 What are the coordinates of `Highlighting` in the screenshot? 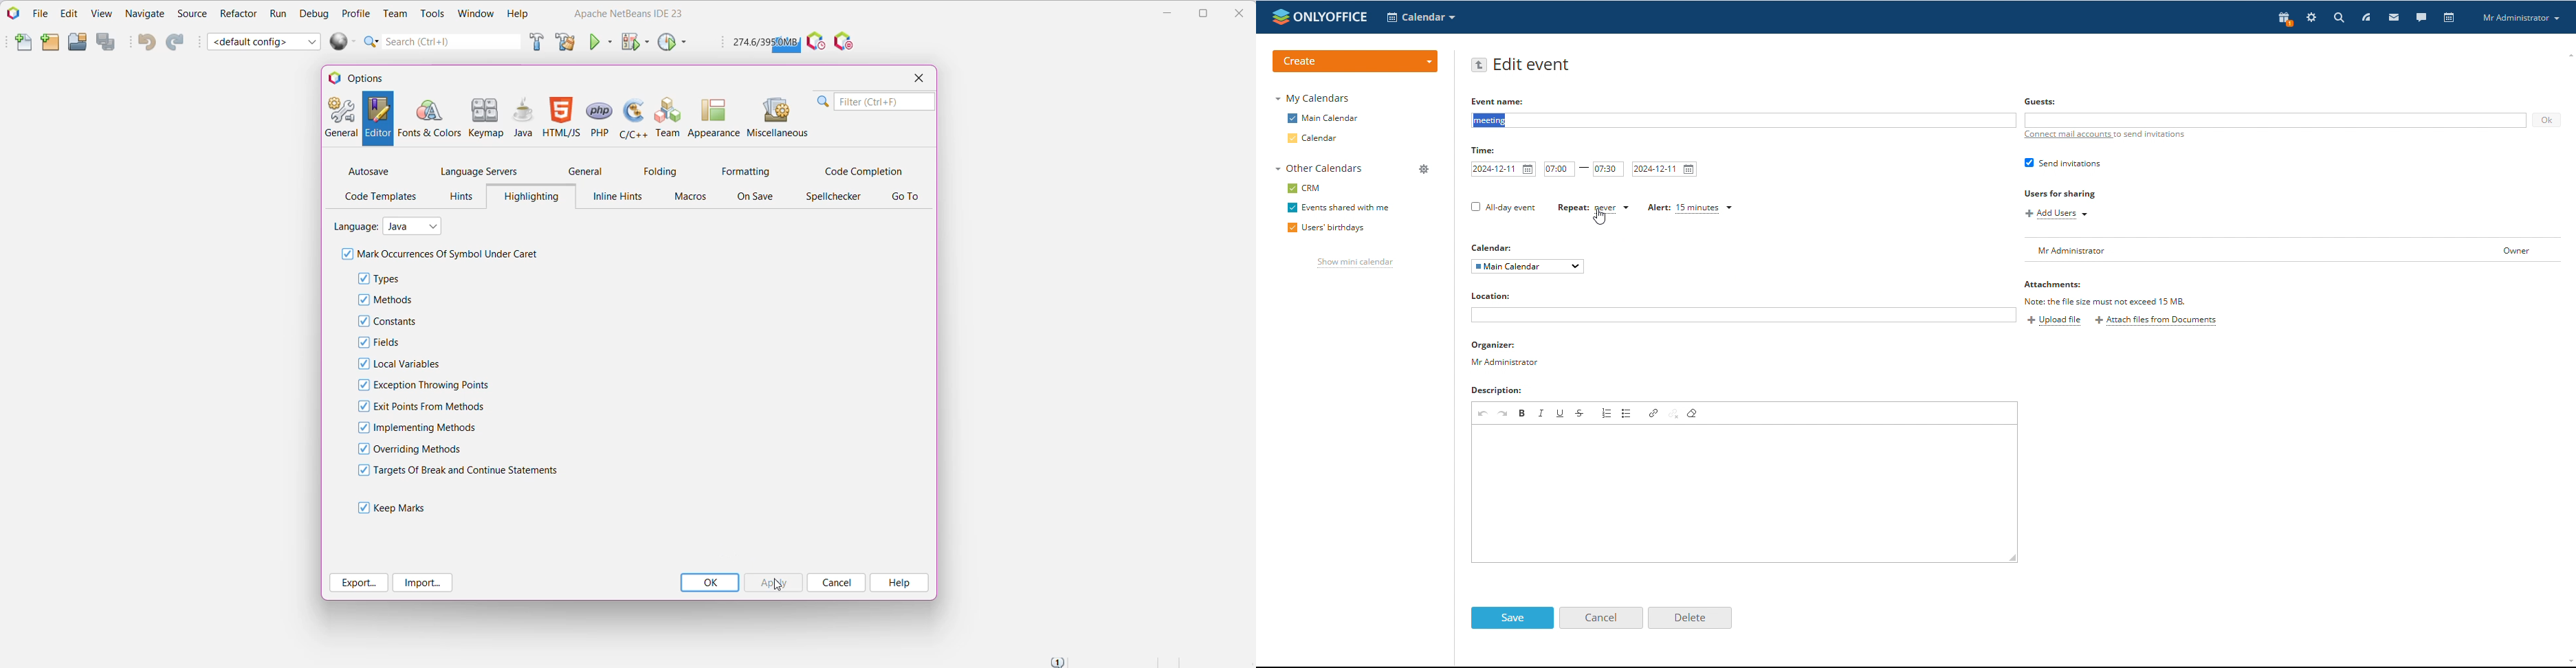 It's located at (531, 196).